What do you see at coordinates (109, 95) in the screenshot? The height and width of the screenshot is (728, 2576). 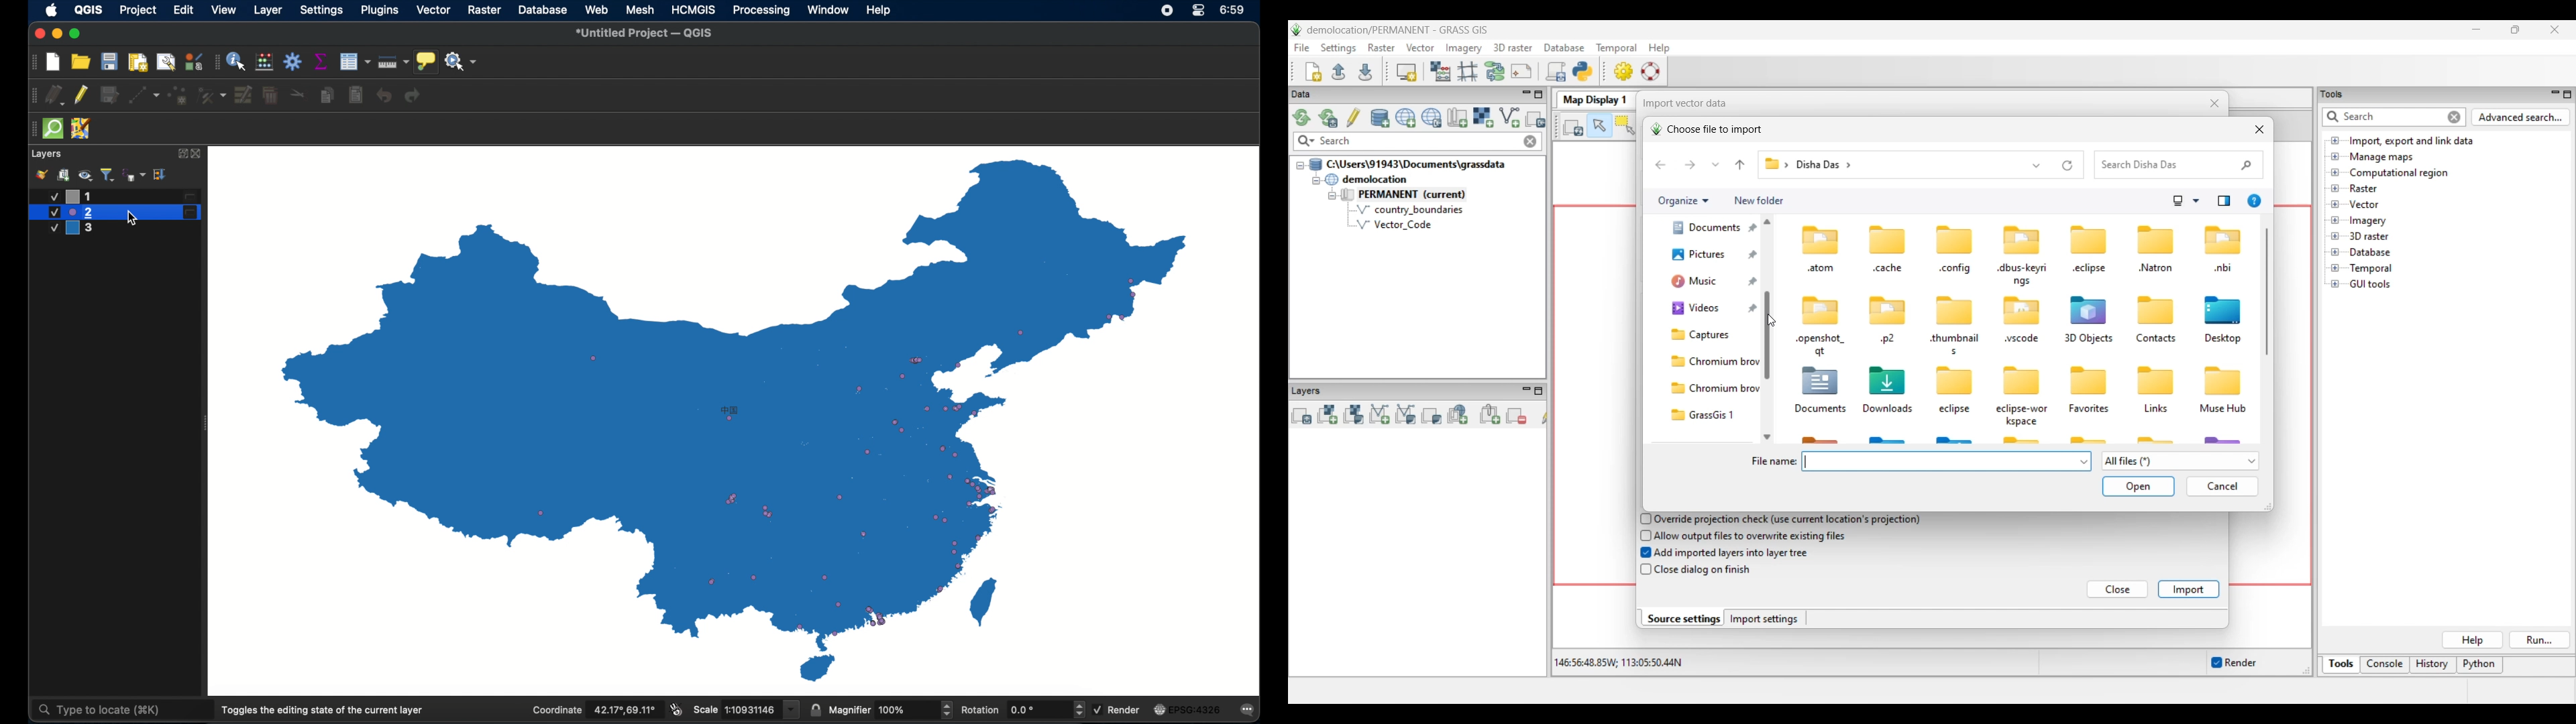 I see `save edits` at bounding box center [109, 95].